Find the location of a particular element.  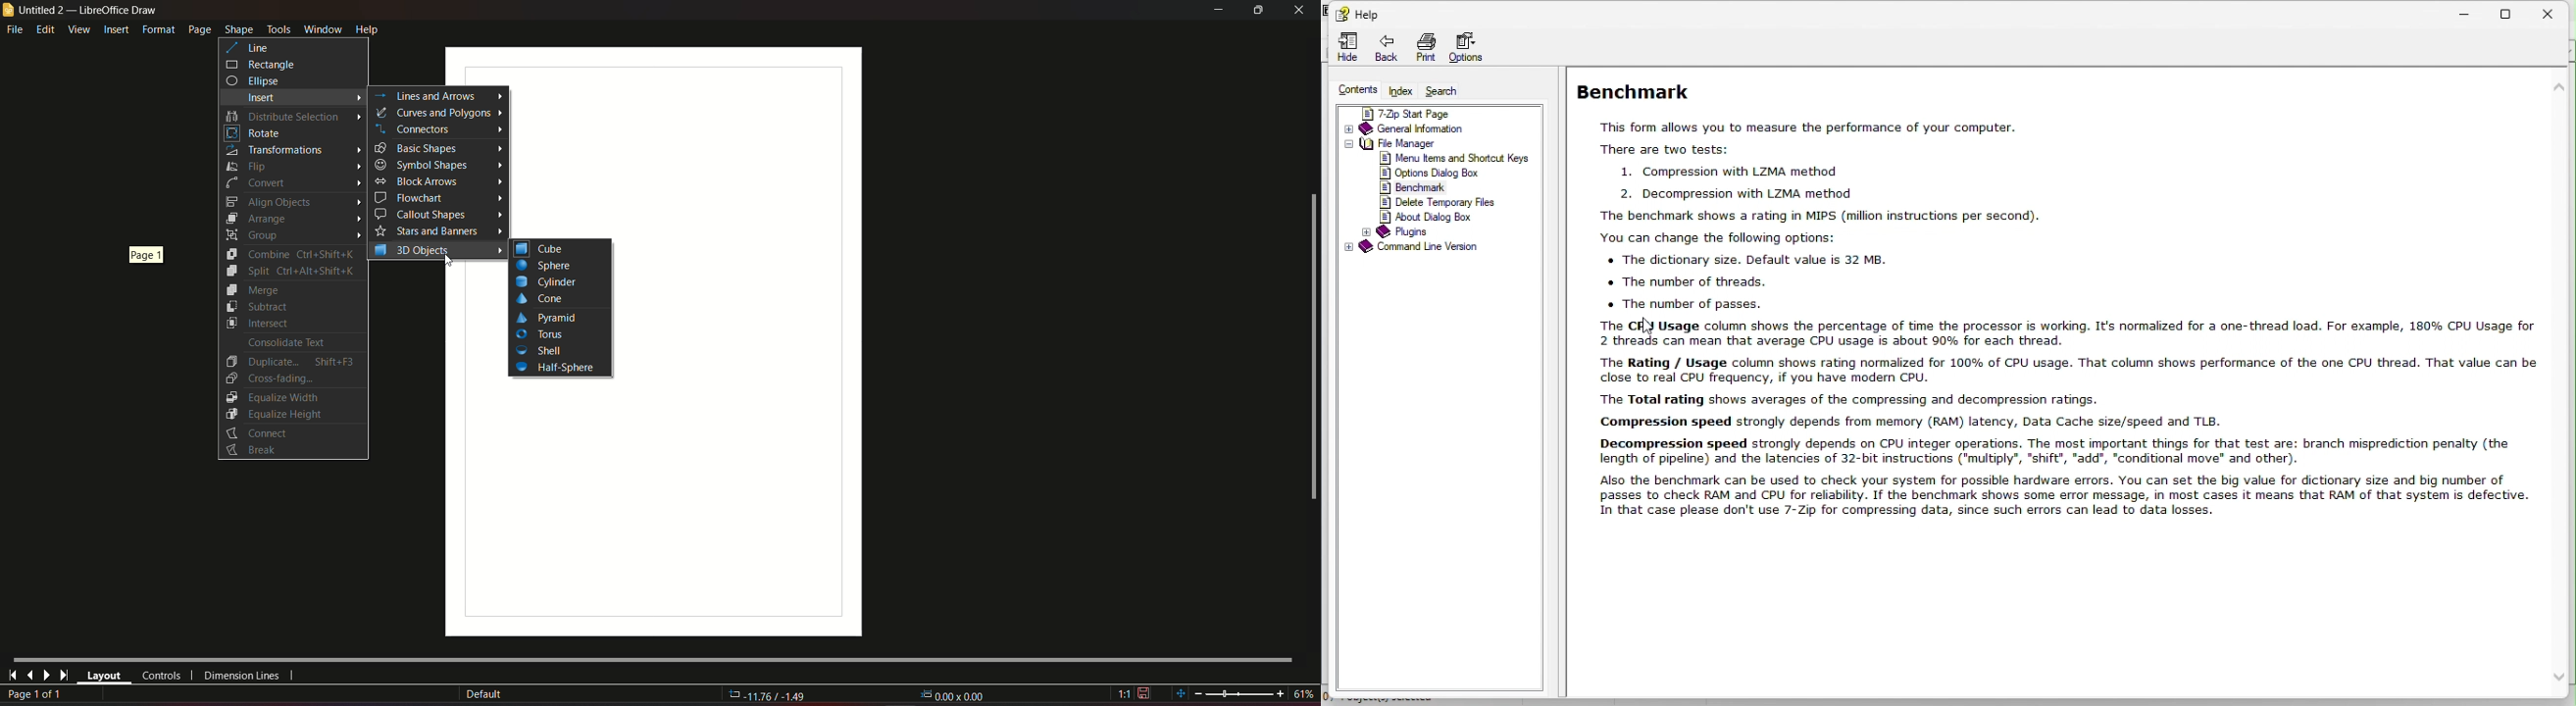

Contents is located at coordinates (1351, 89).